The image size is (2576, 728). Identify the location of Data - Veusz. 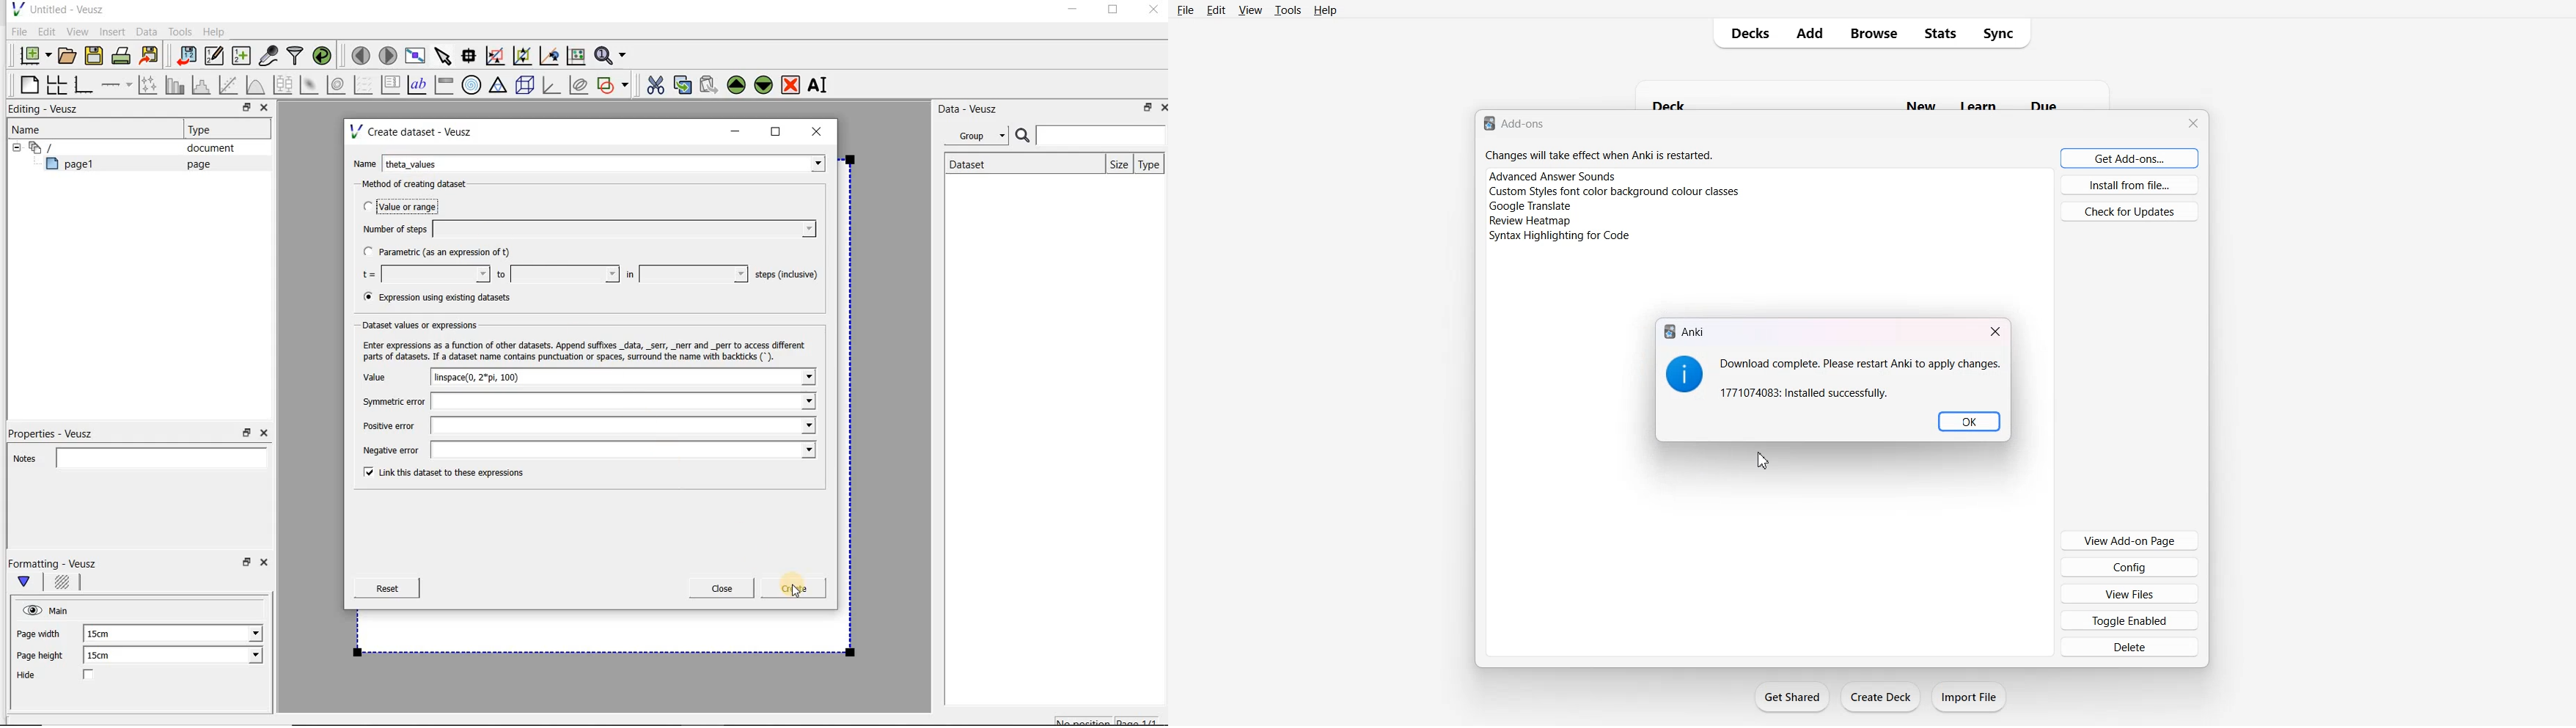
(973, 108).